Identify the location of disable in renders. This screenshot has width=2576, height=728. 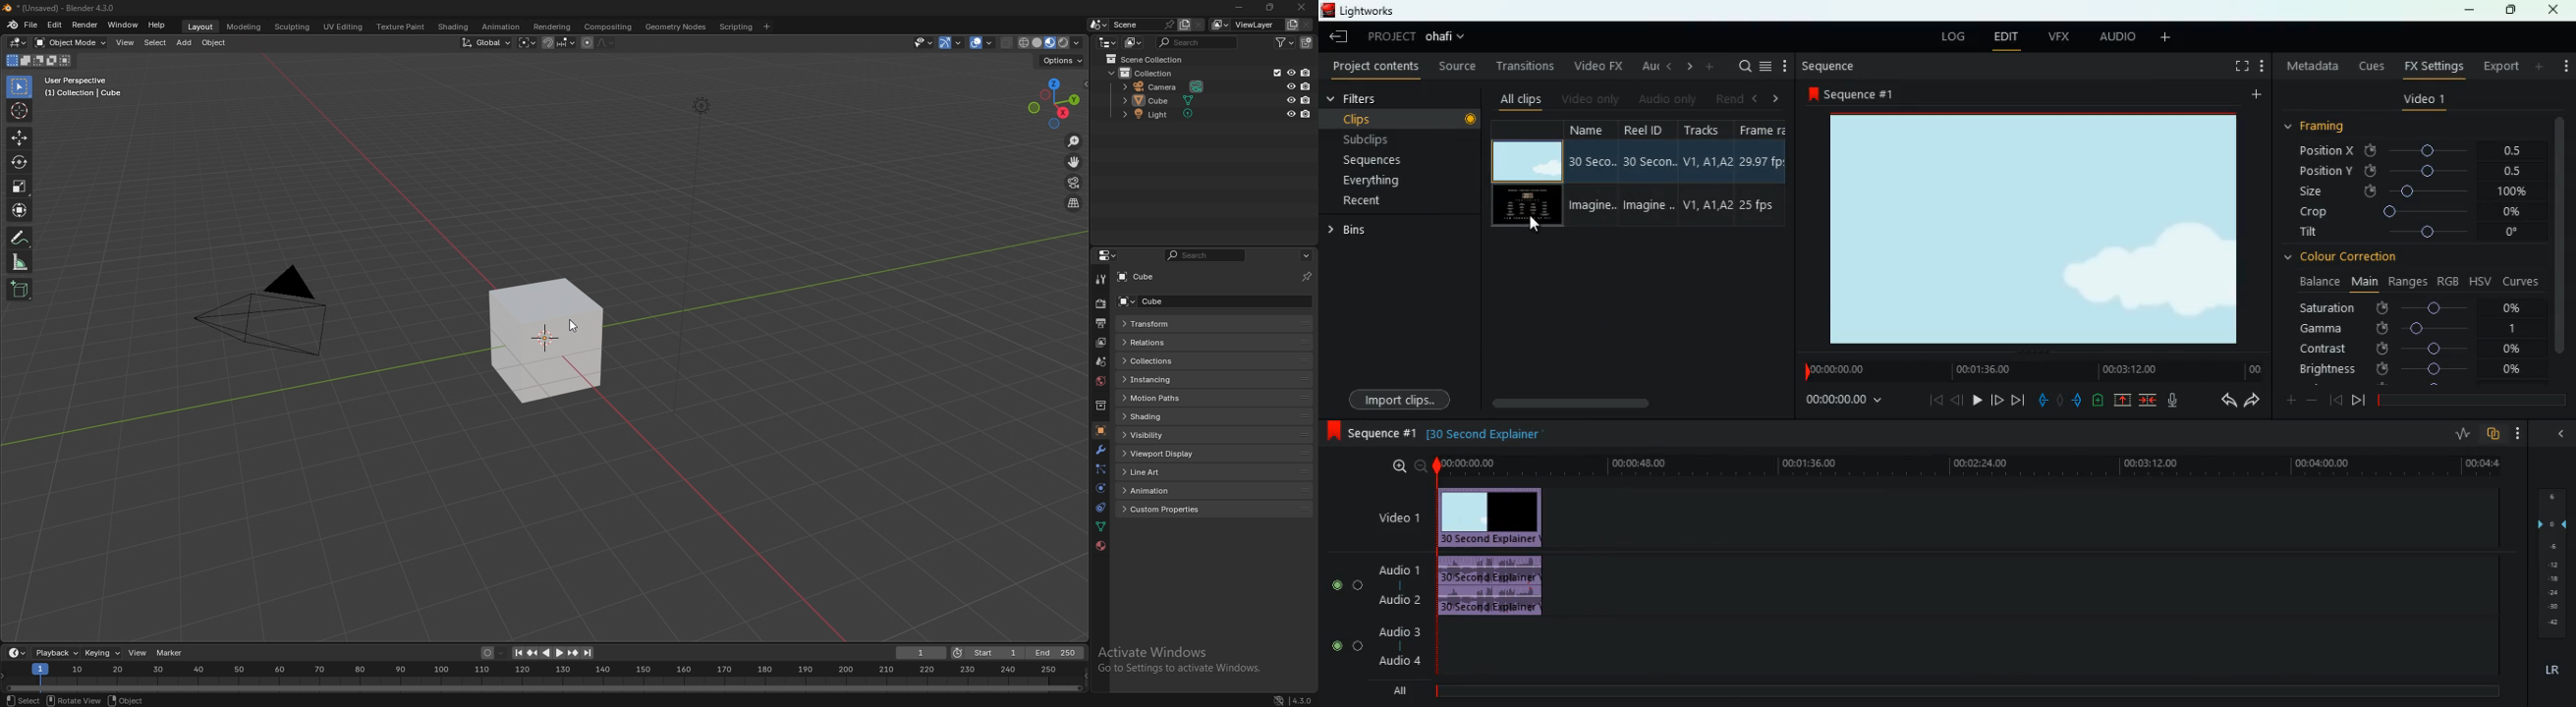
(1308, 113).